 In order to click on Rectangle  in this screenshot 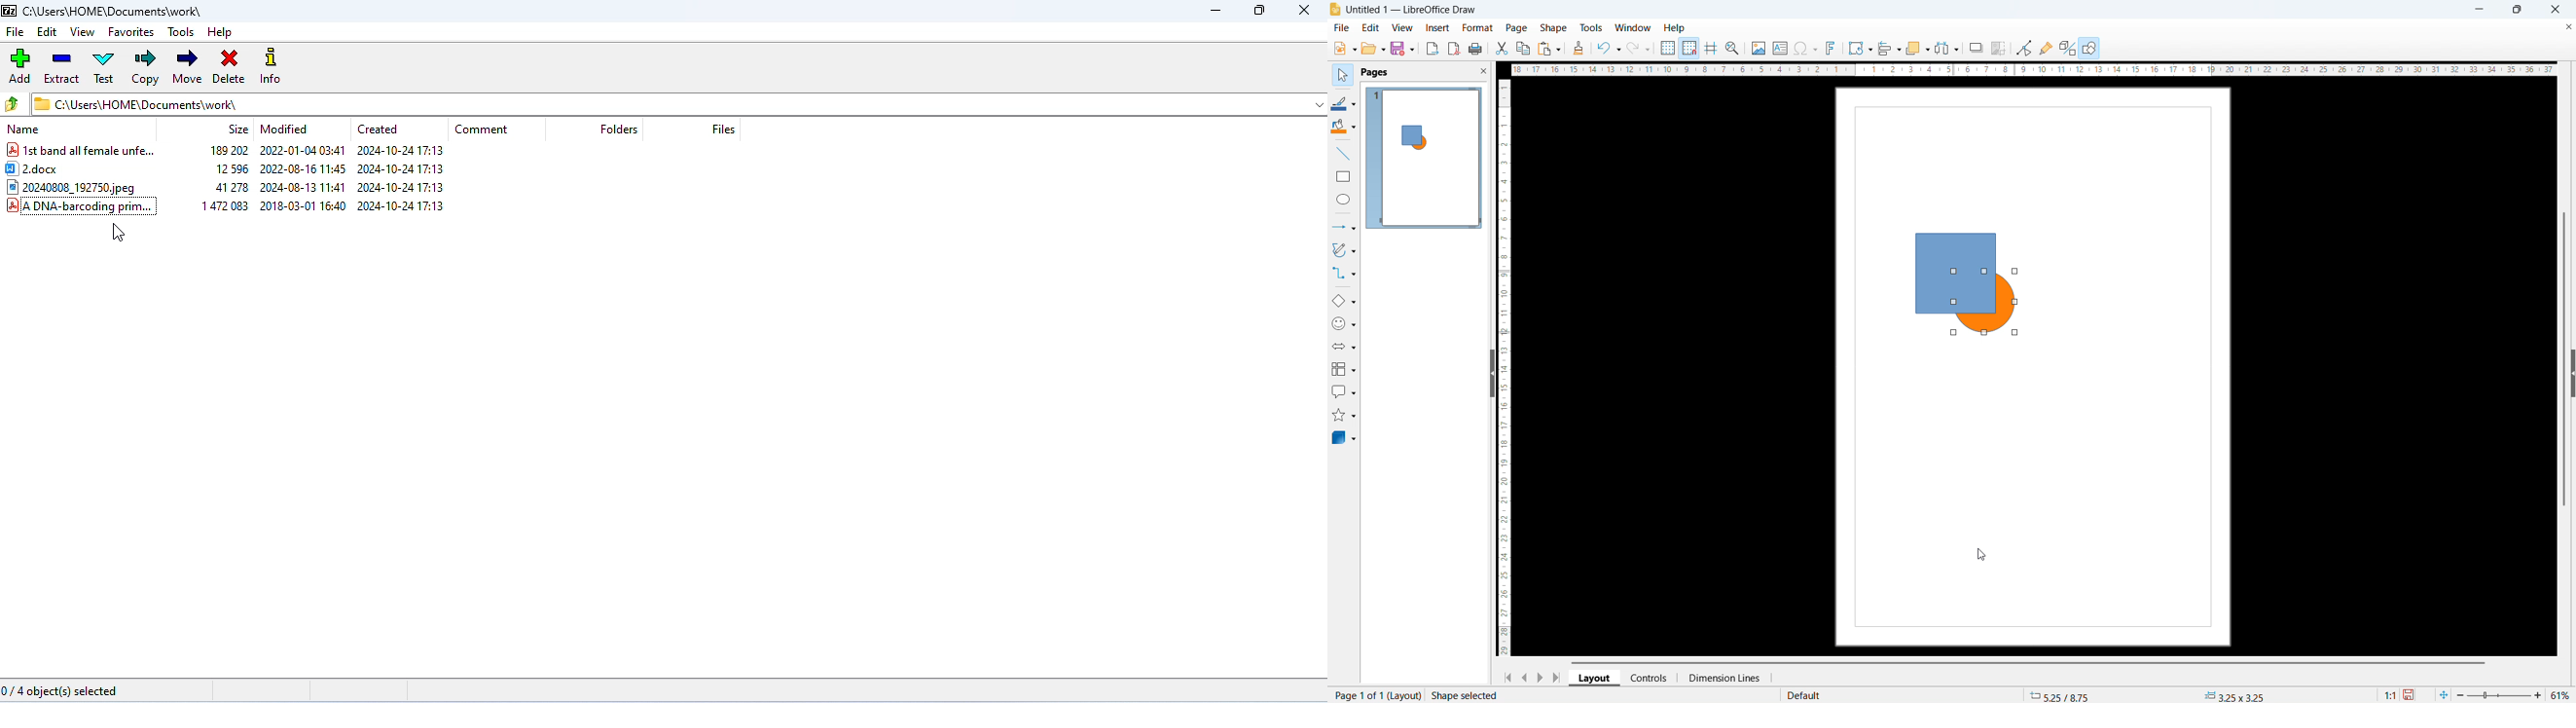, I will do `click(1344, 176)`.